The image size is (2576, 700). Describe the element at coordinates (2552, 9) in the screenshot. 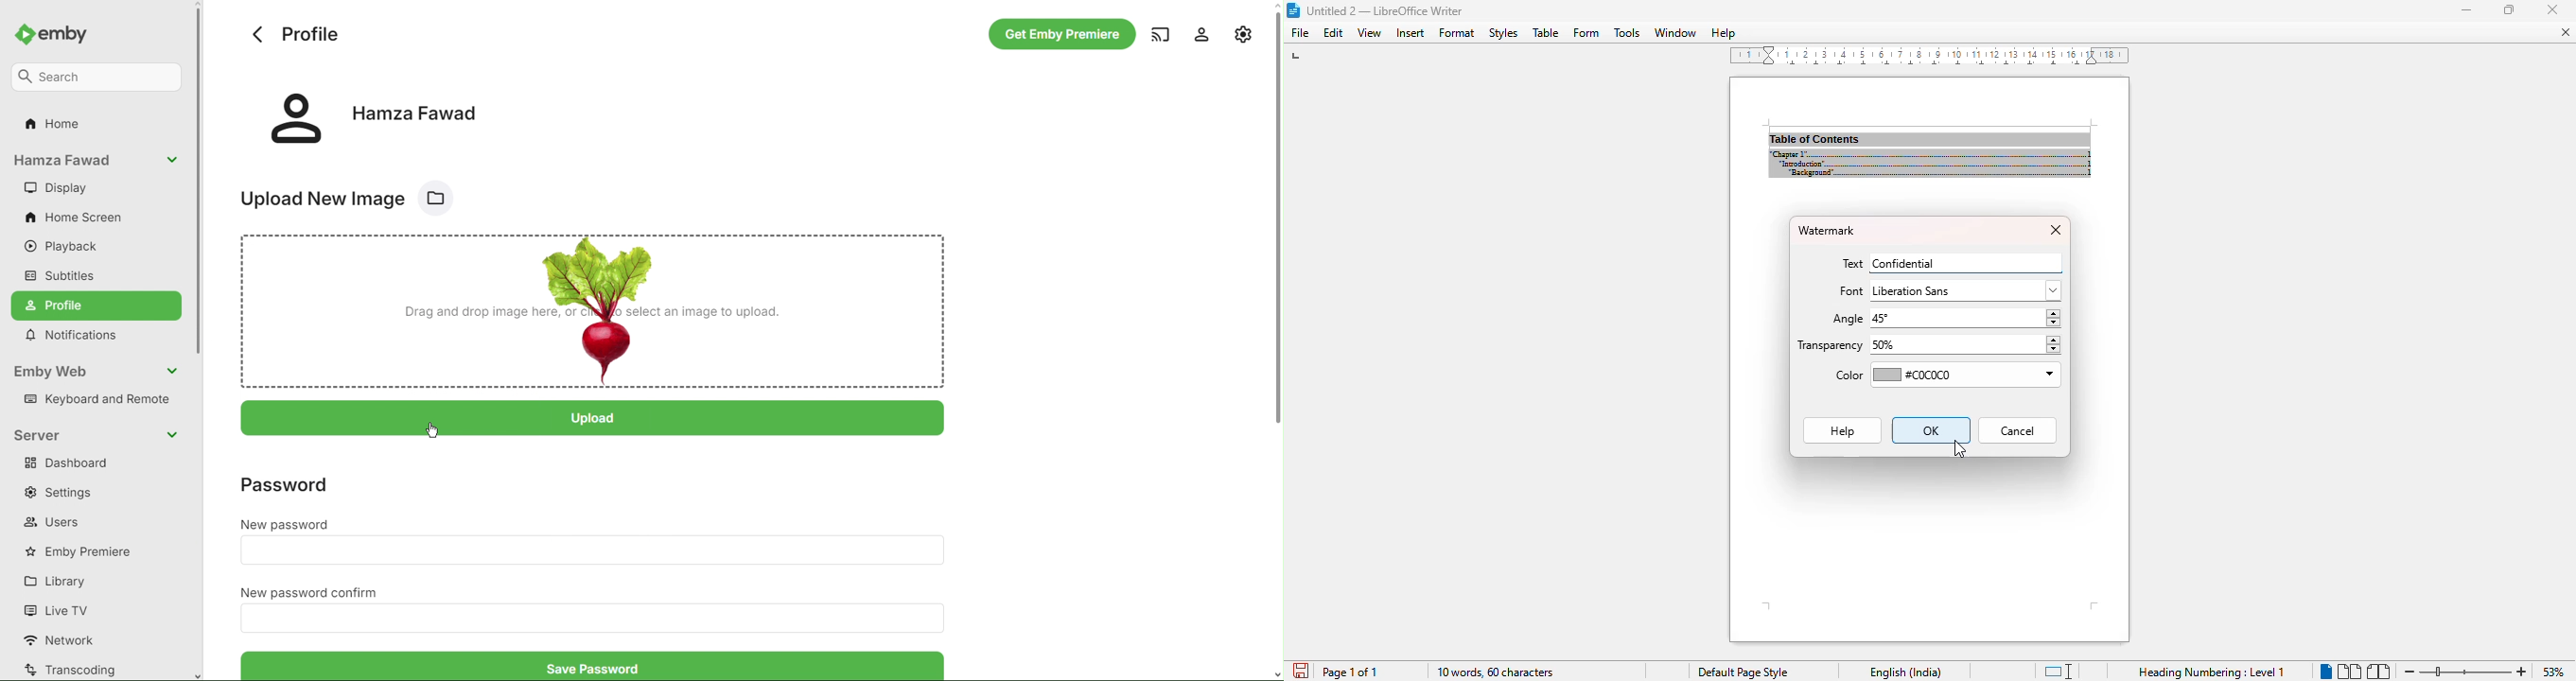

I see `minimize` at that location.